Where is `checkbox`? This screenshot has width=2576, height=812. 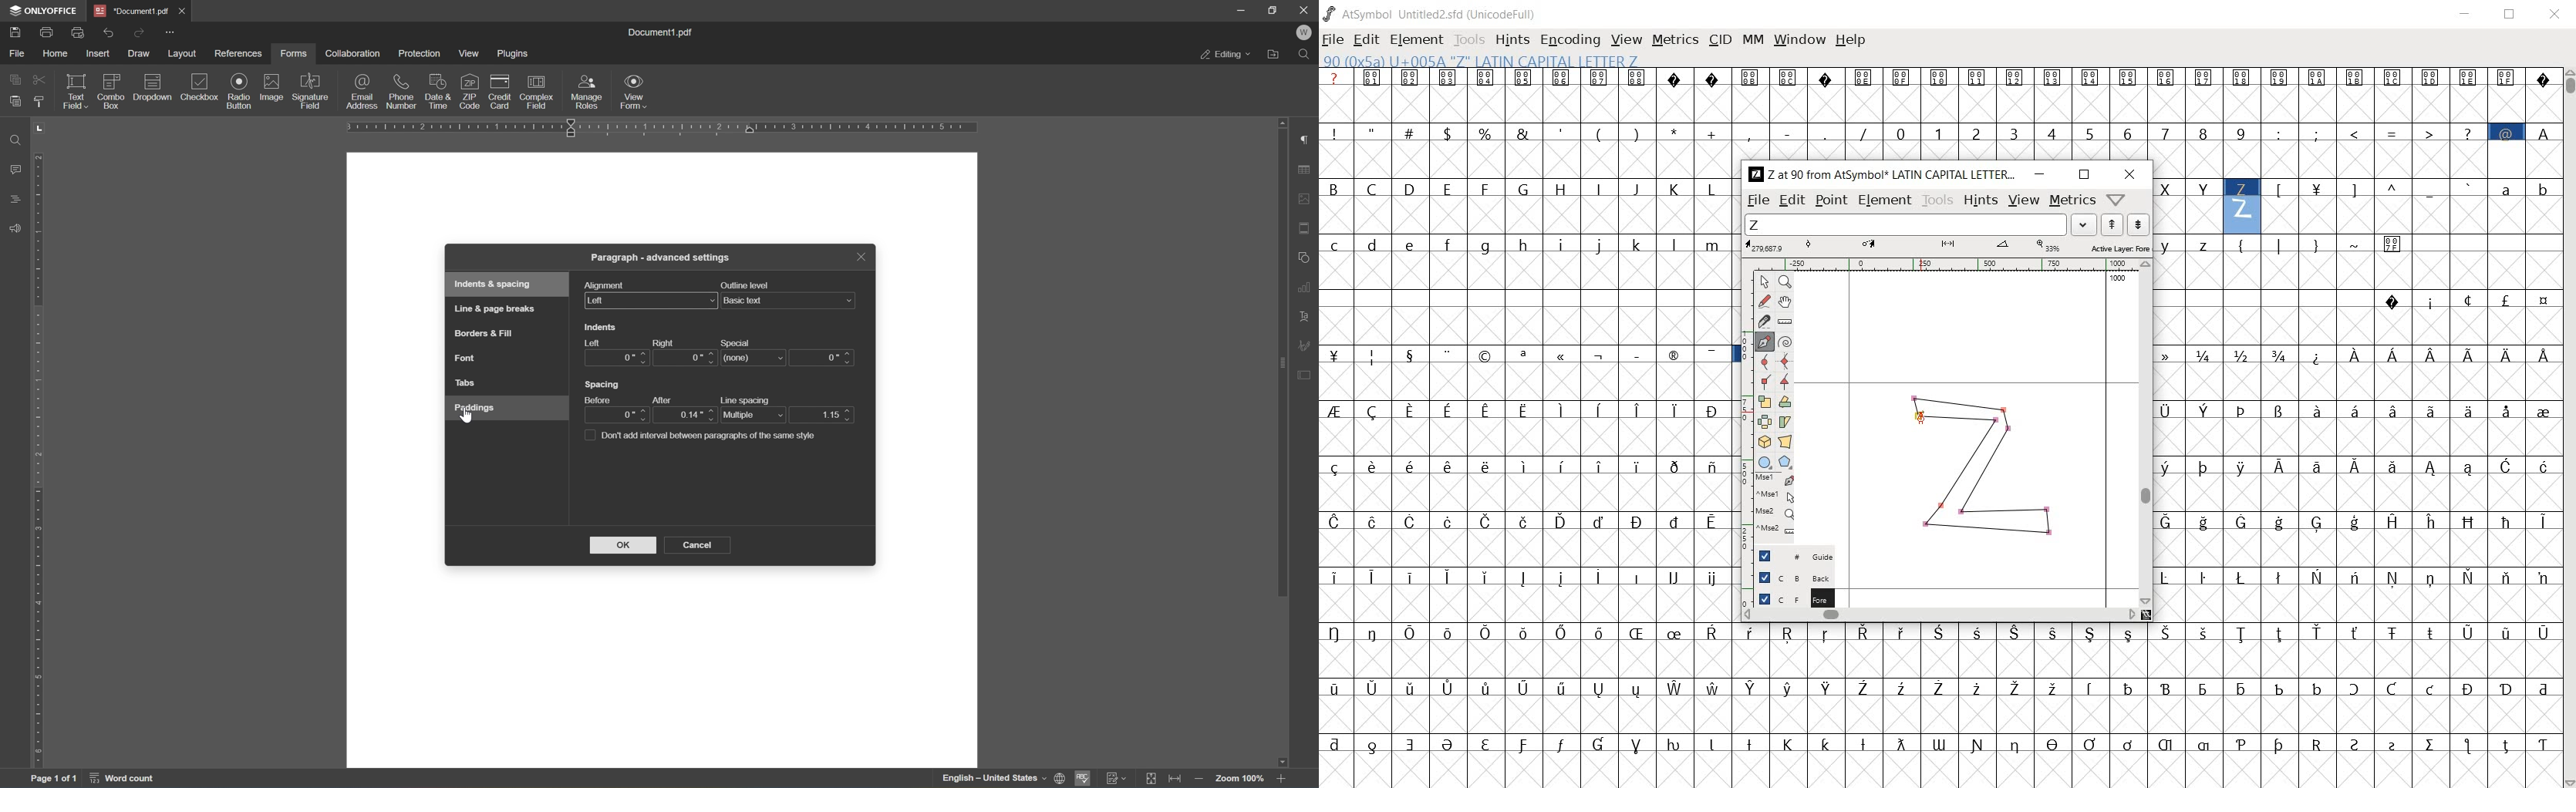
checkbox is located at coordinates (201, 87).